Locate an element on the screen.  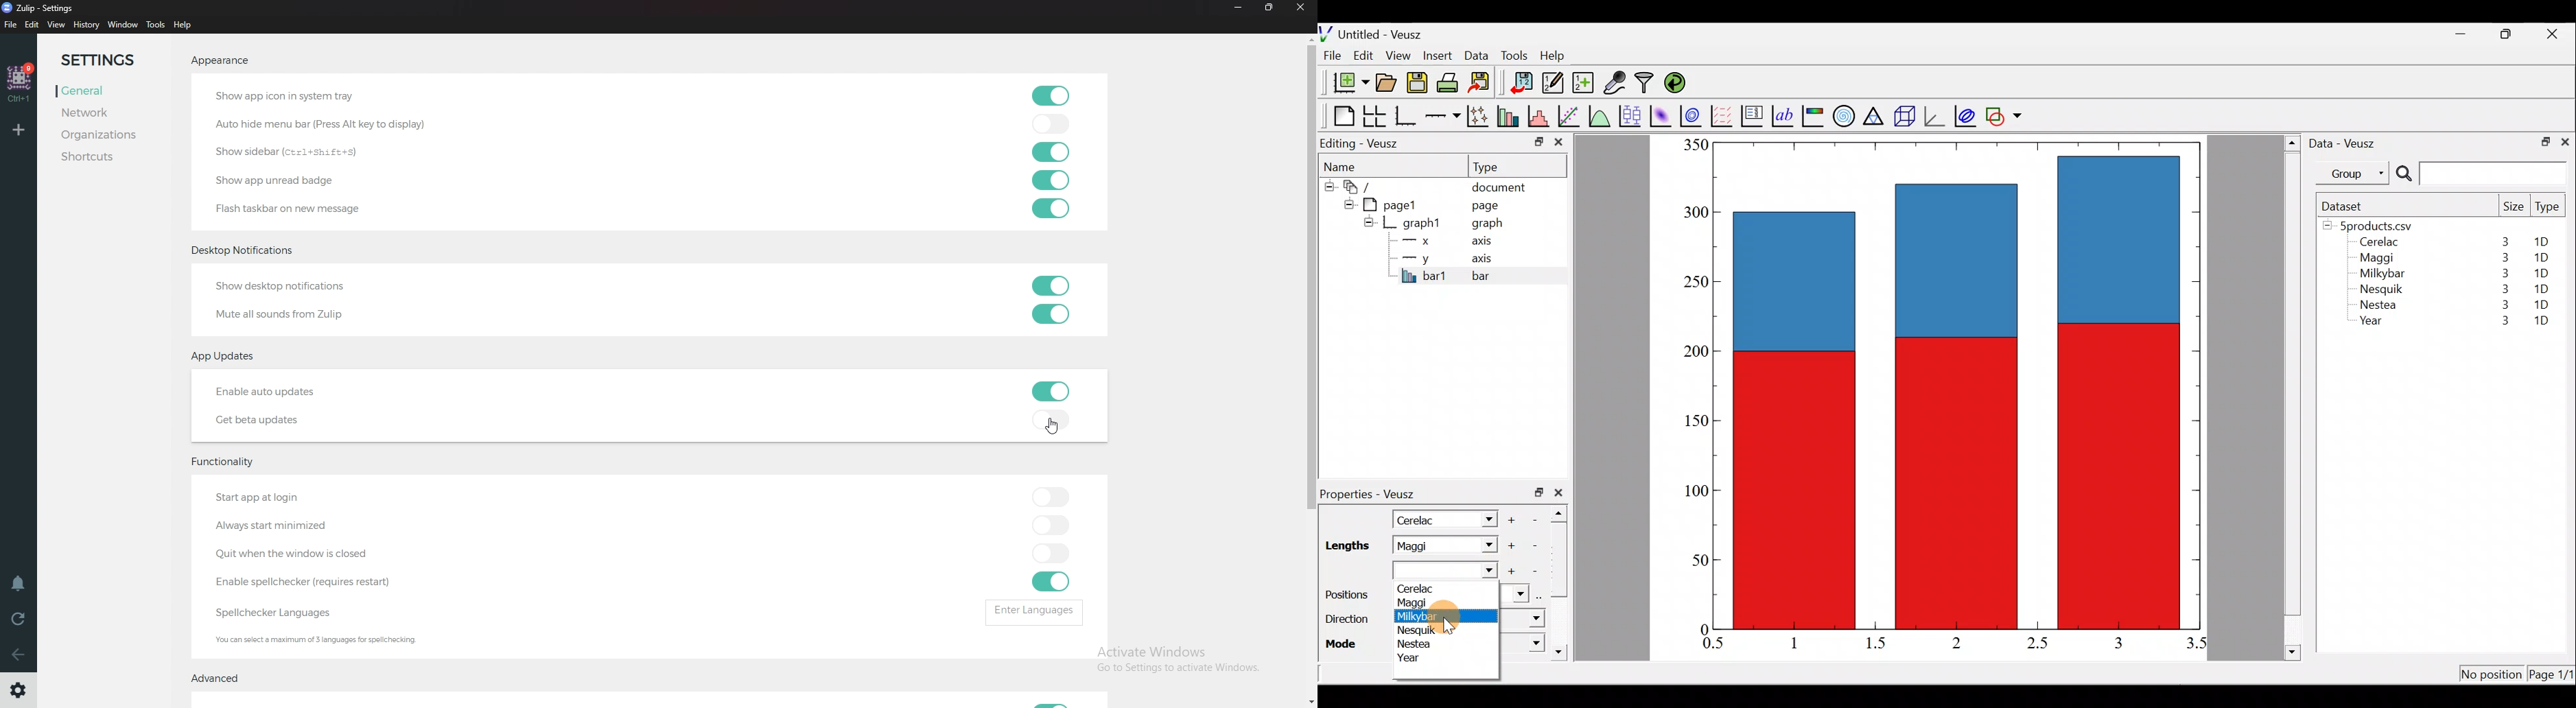
Mode is located at coordinates (1344, 642).